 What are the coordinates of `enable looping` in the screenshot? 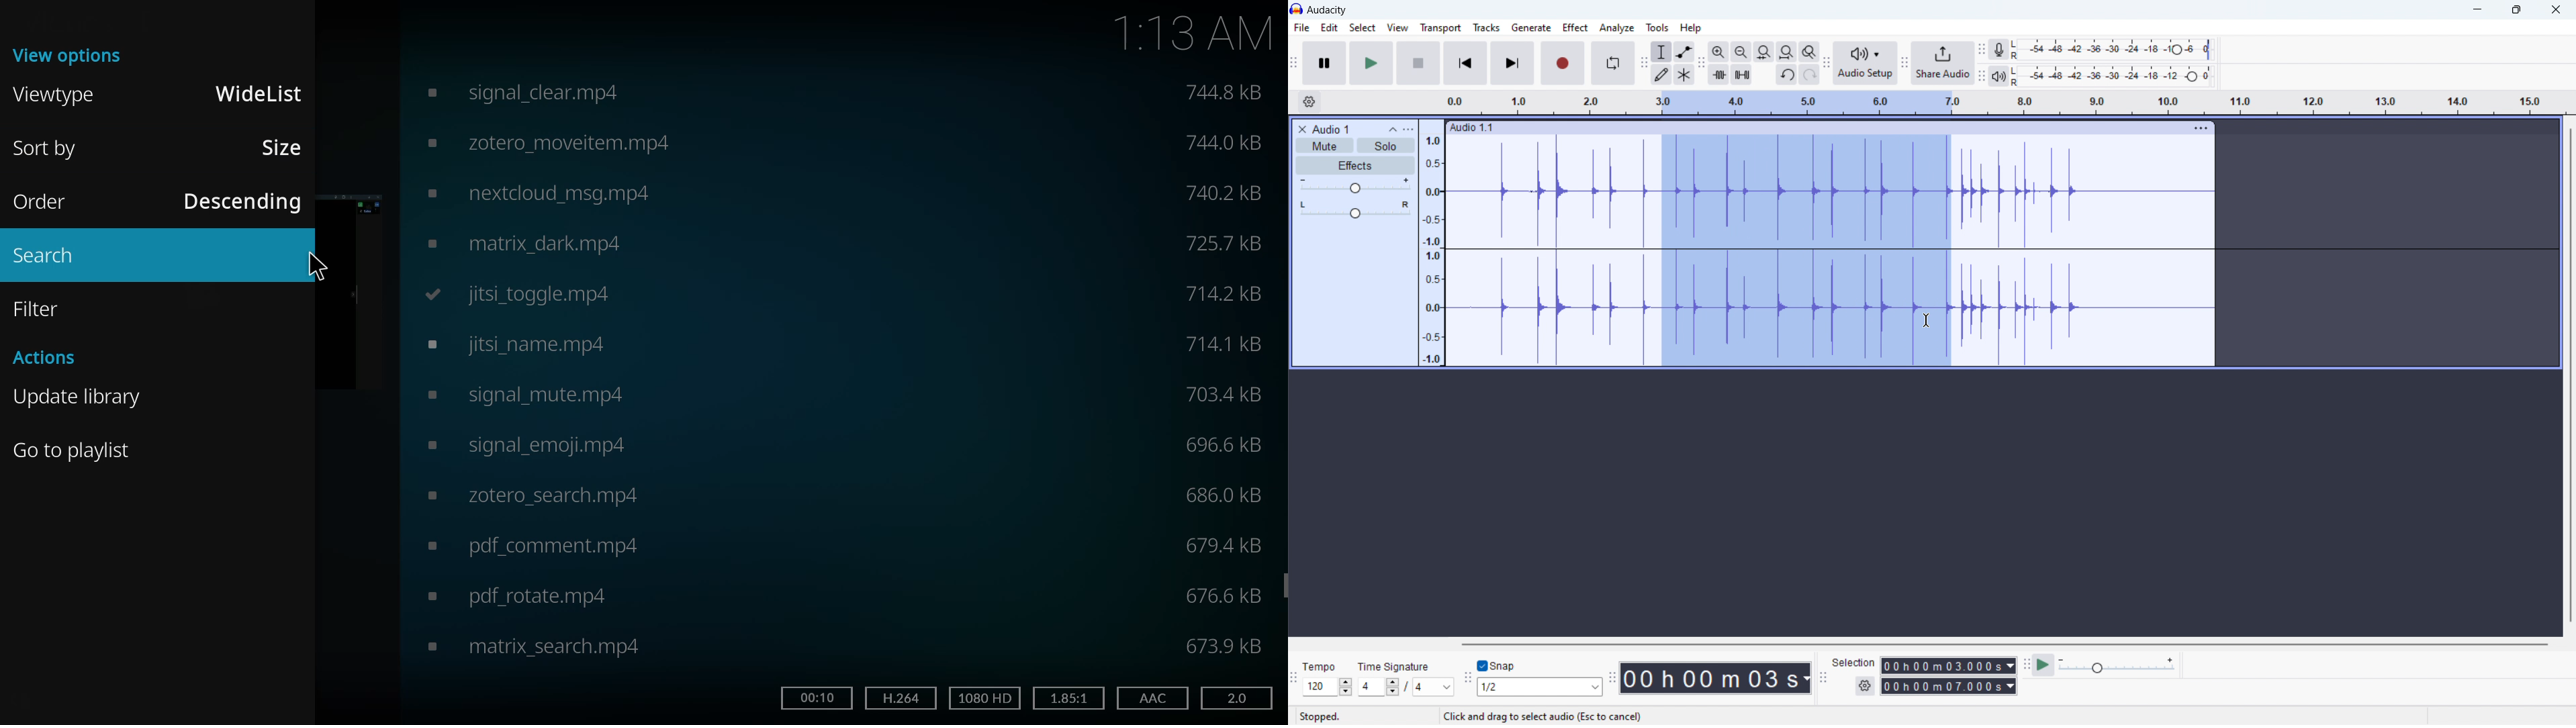 It's located at (1613, 64).